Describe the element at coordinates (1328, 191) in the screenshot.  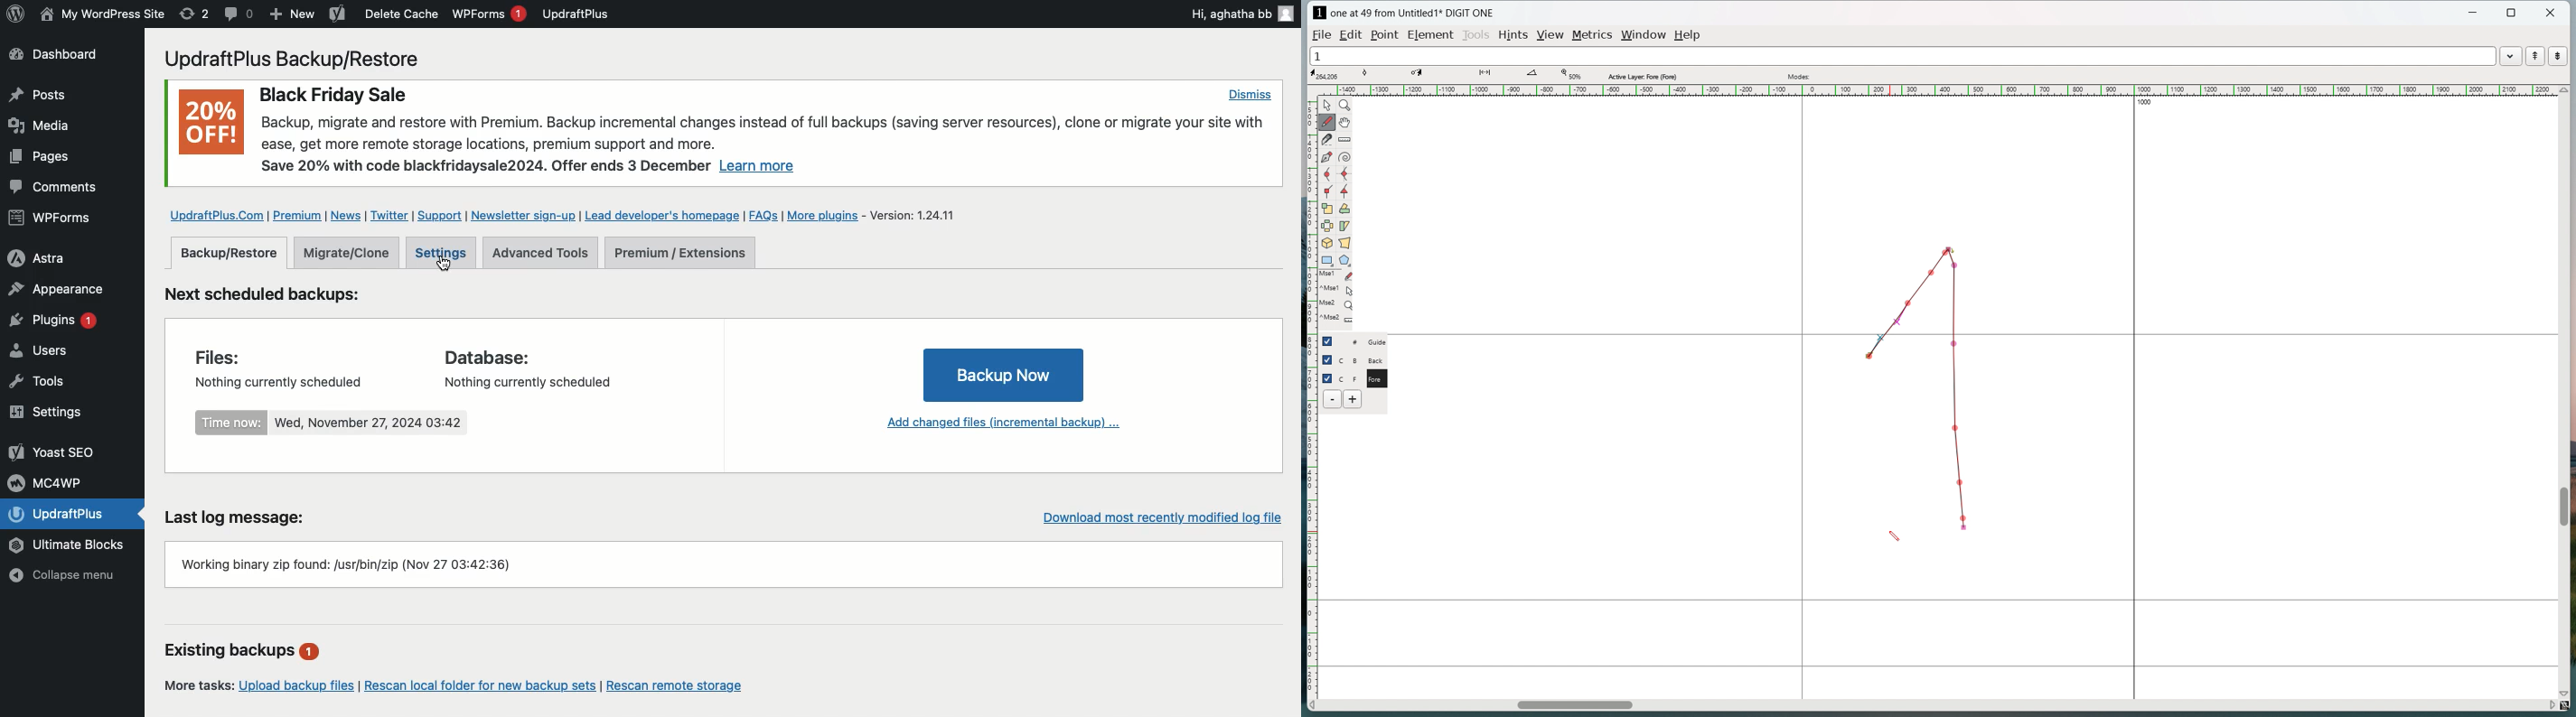
I see `add a corner point` at that location.